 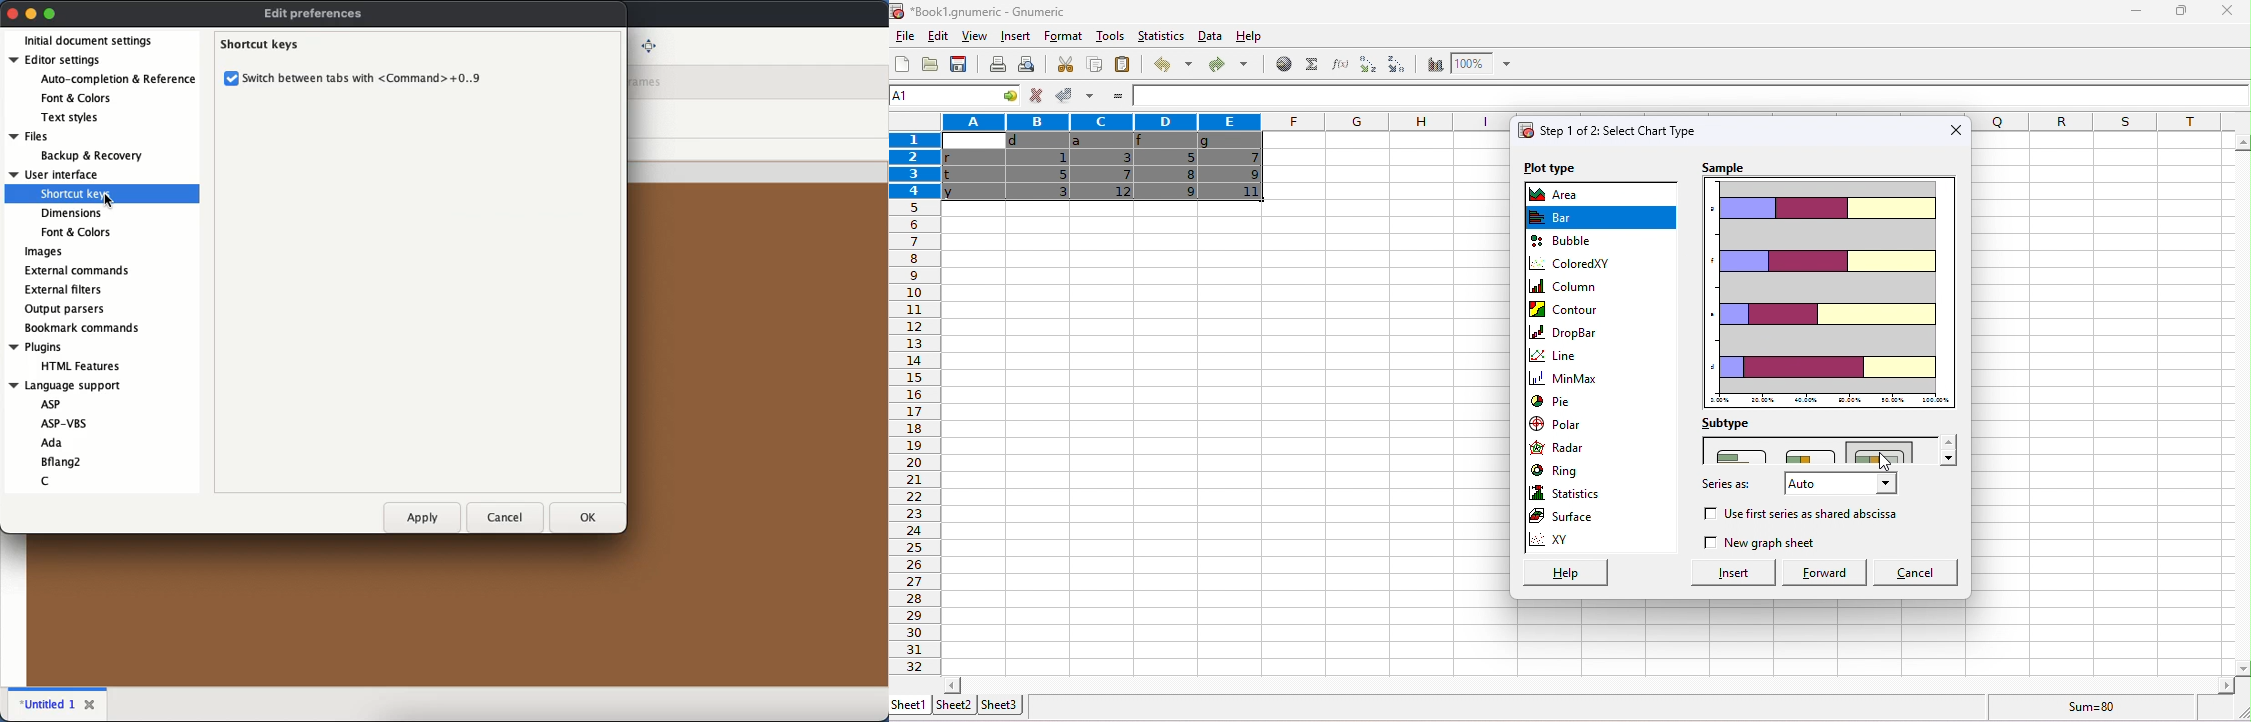 I want to click on language support, so click(x=70, y=387).